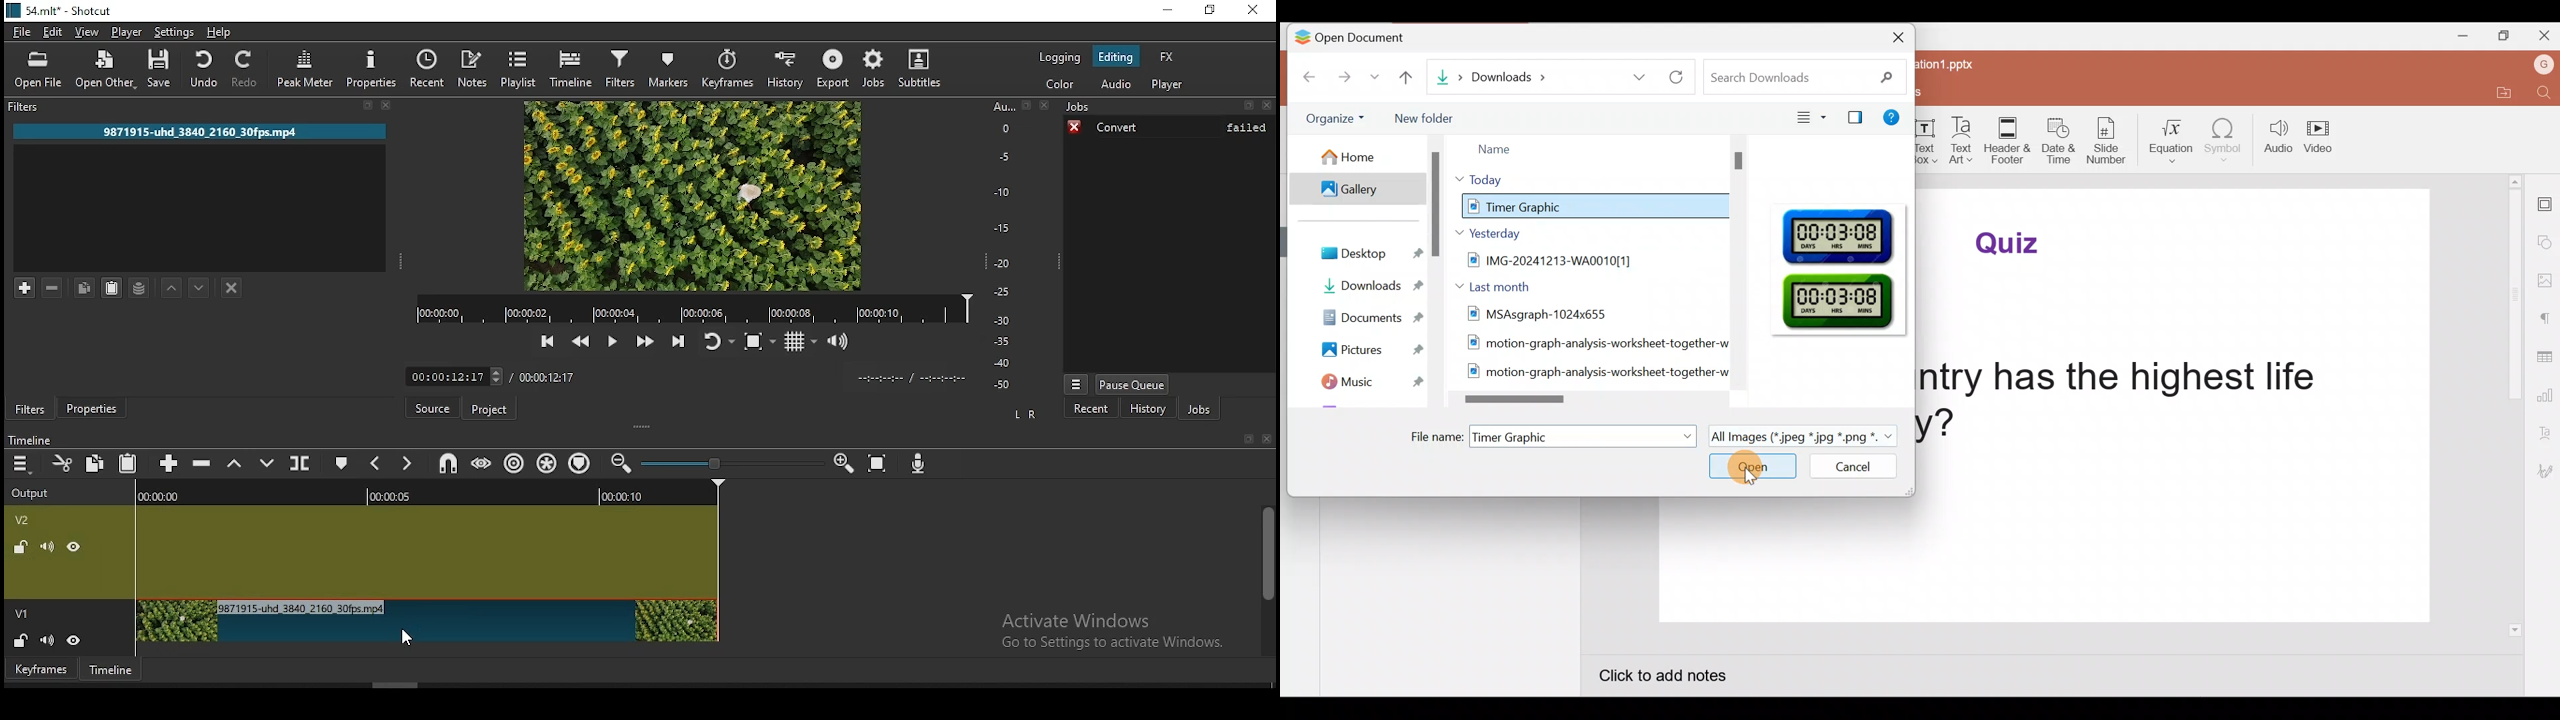 The image size is (2576, 728). Describe the element at coordinates (376, 465) in the screenshot. I see `previous marker` at that location.